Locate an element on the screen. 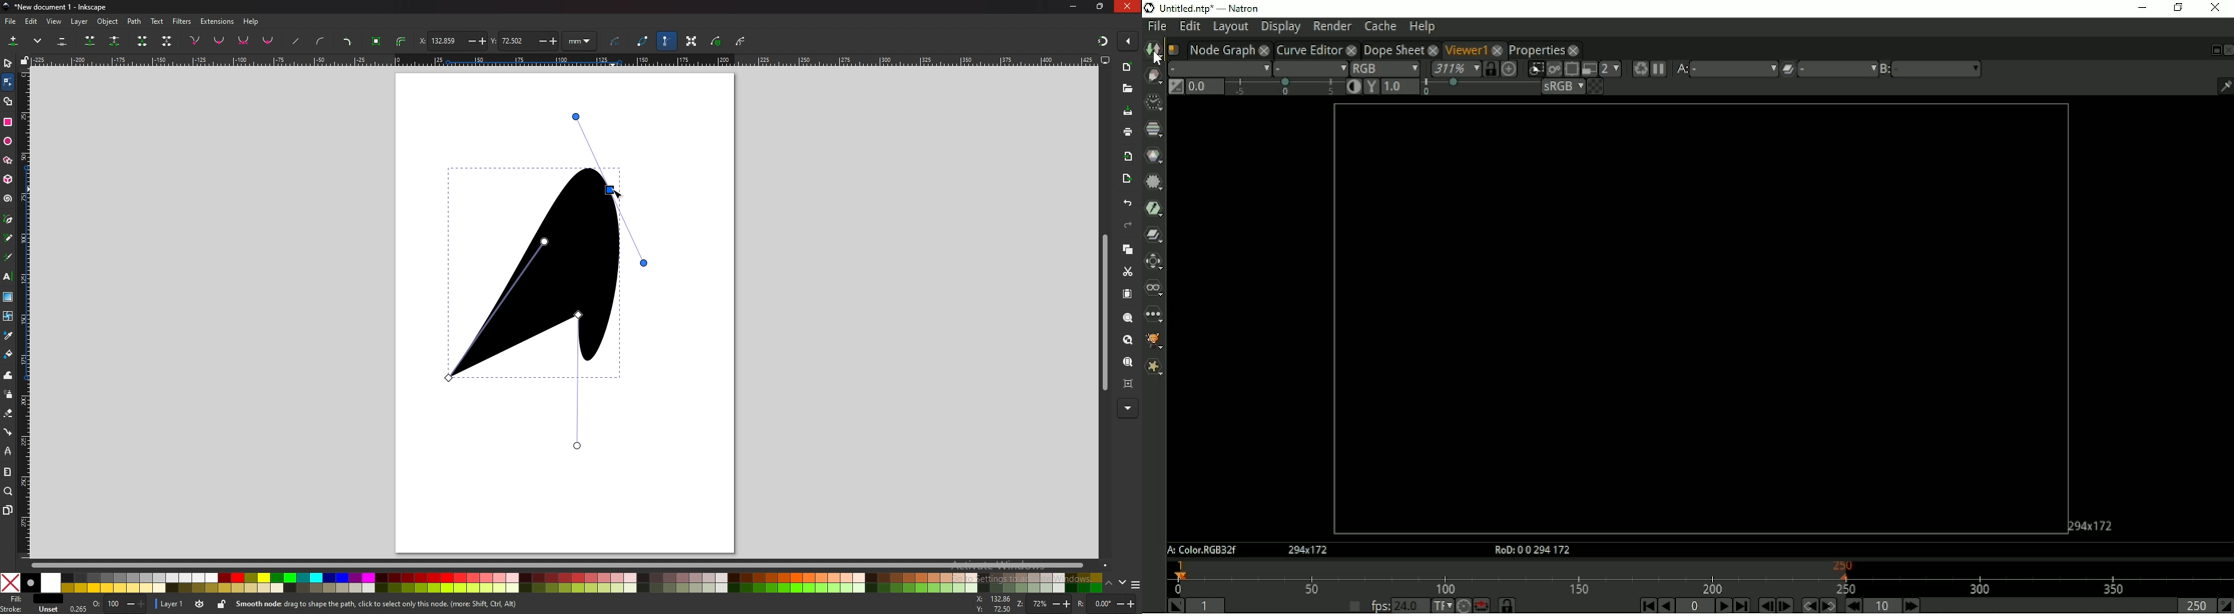 This screenshot has width=2240, height=616. paint bucket is located at coordinates (8, 355).